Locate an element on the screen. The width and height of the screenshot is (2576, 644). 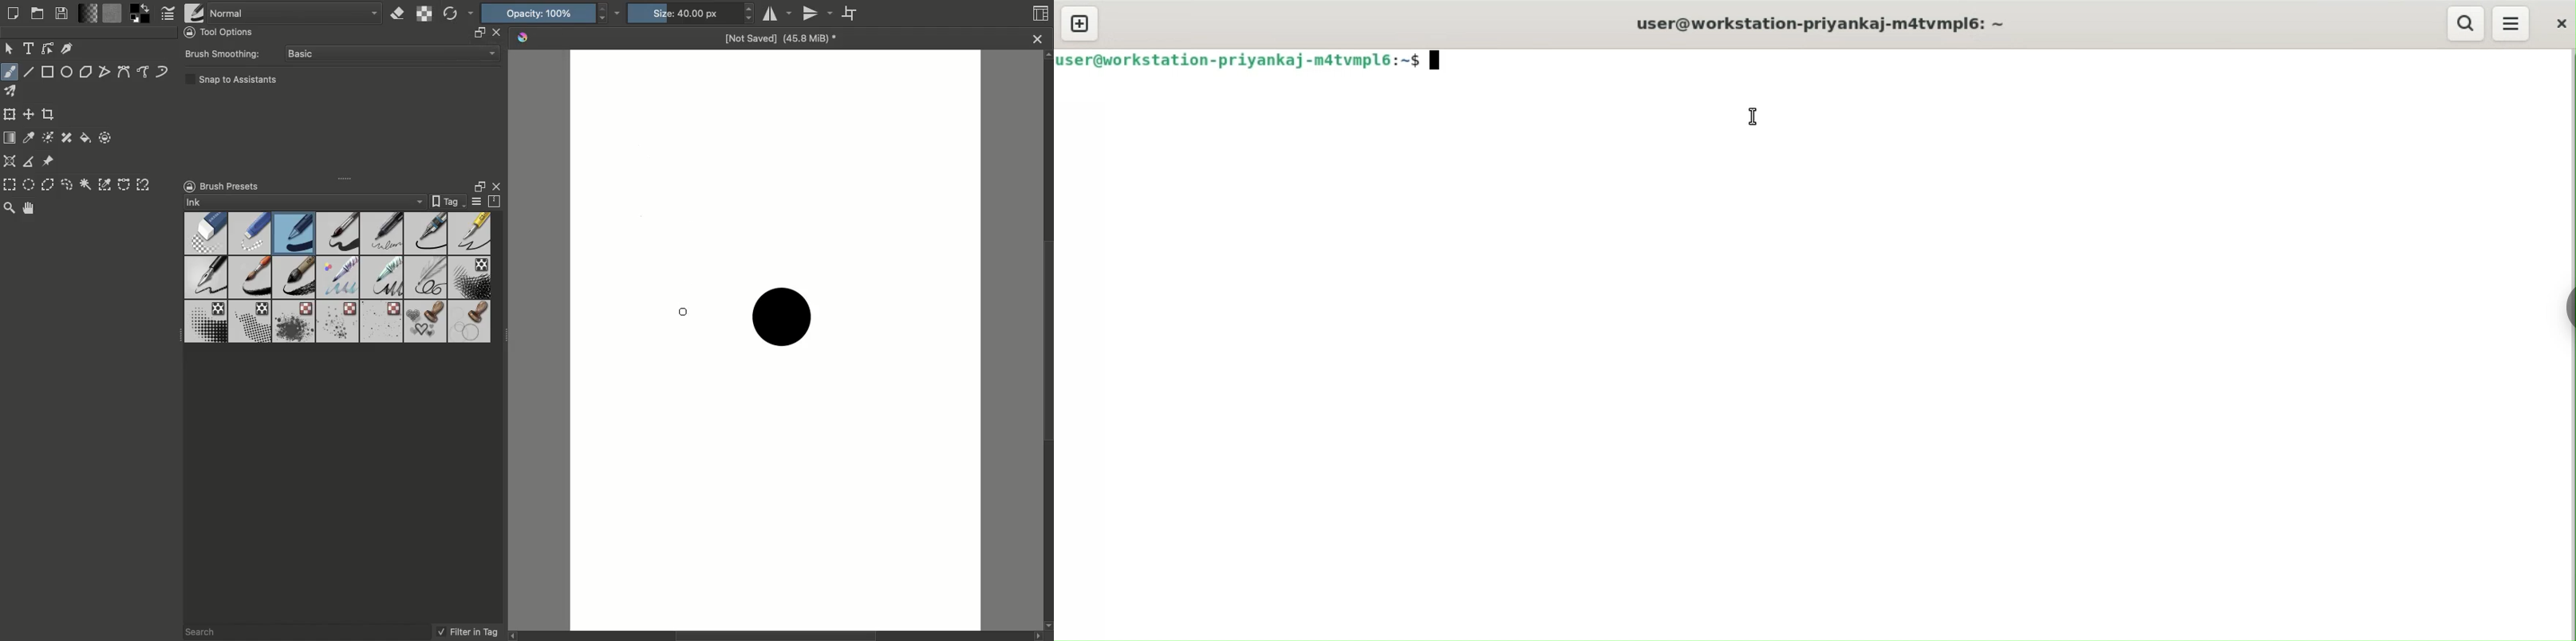
Krita is located at coordinates (524, 38).